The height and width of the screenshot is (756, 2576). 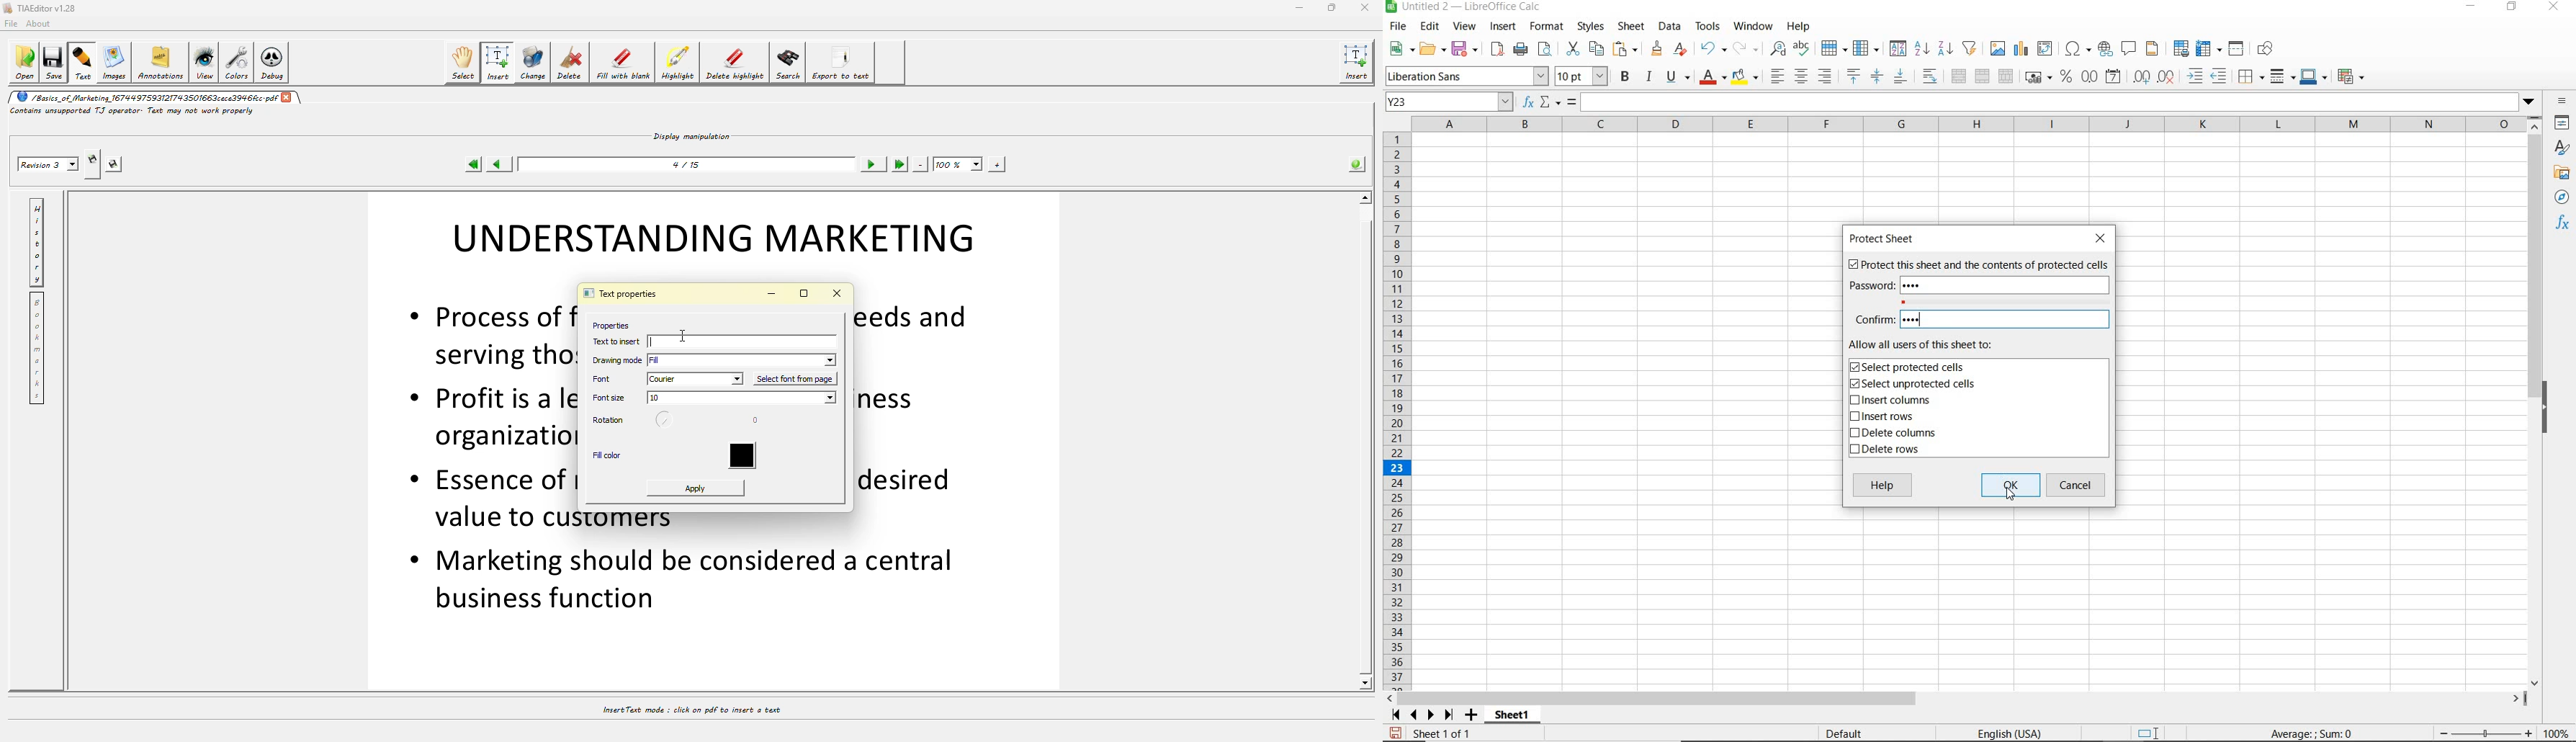 I want to click on INSERT COLUMNS, so click(x=1890, y=402).